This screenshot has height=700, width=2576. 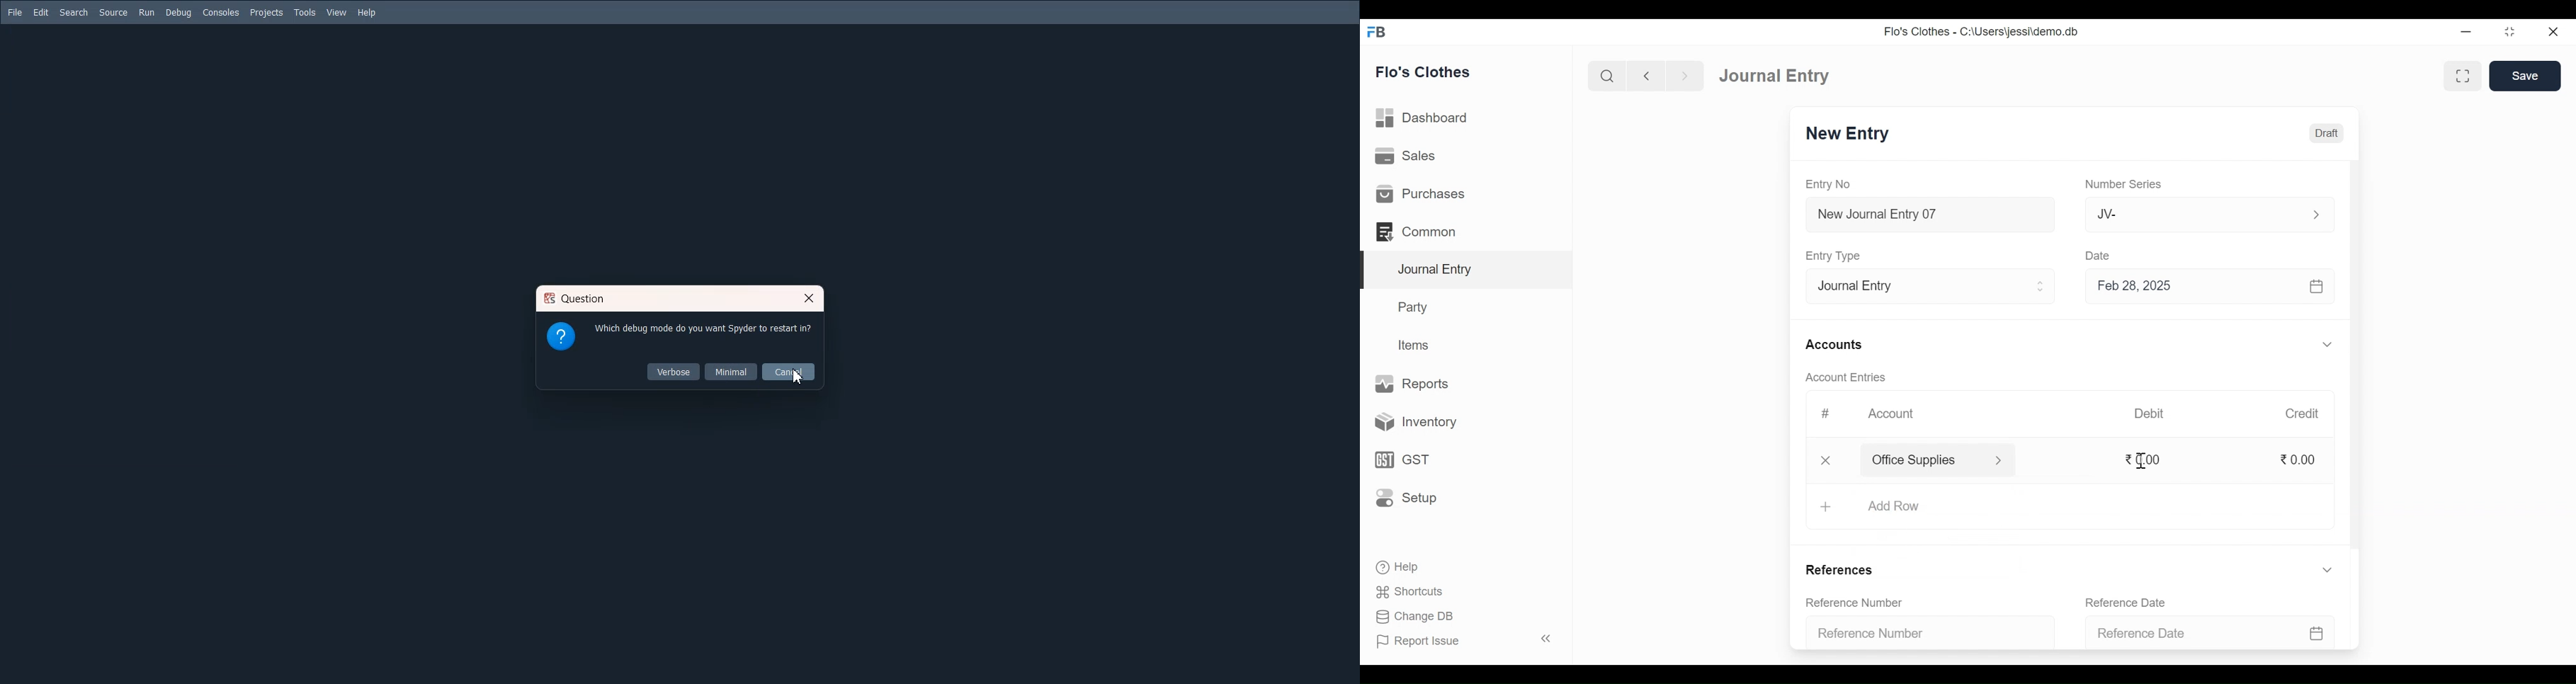 I want to click on Account, so click(x=1891, y=412).